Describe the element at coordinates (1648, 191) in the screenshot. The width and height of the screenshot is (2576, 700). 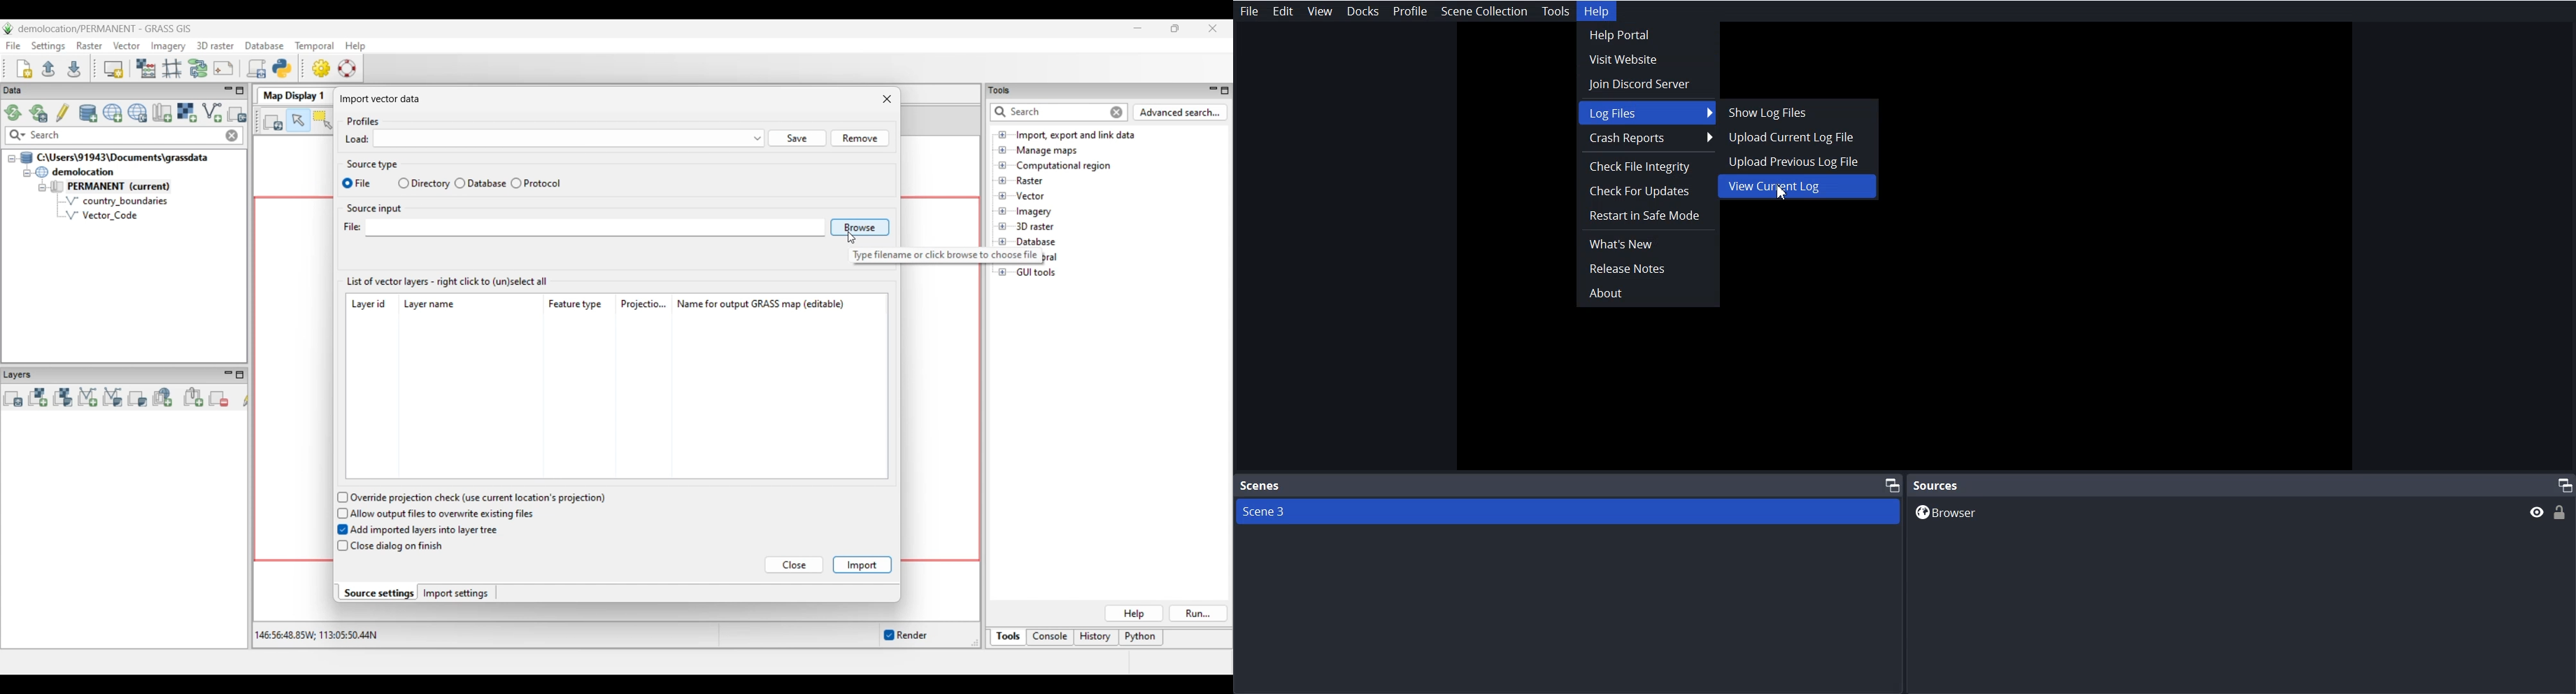
I see `Check For Updates` at that location.